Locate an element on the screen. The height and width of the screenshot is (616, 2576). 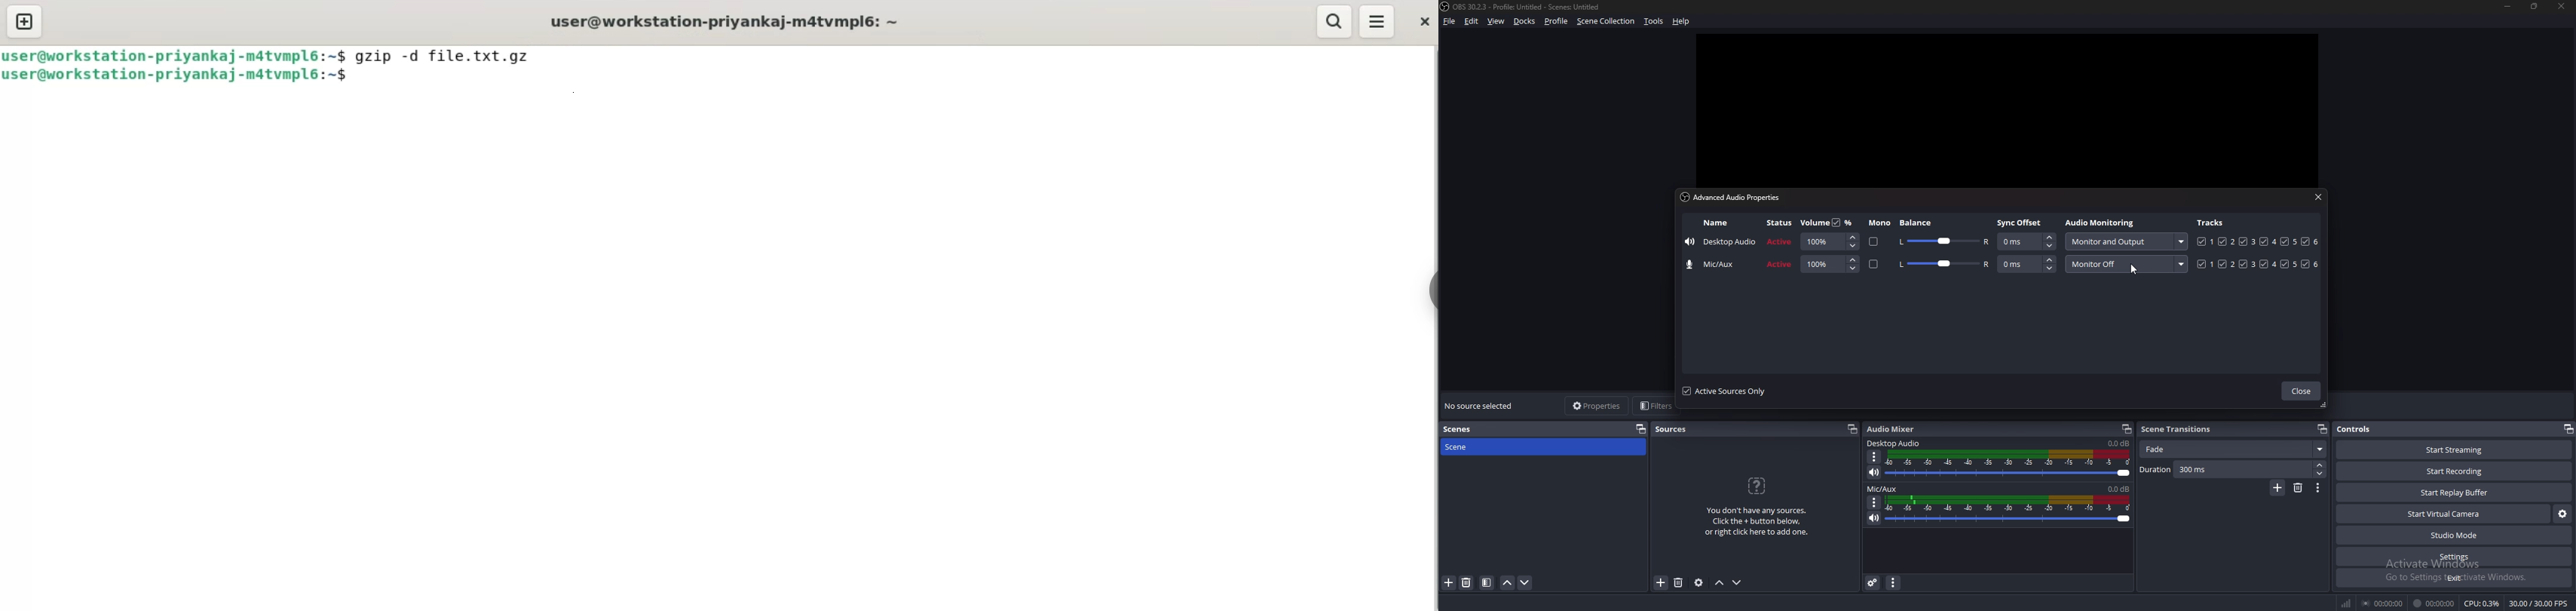
scene collection is located at coordinates (1606, 21).